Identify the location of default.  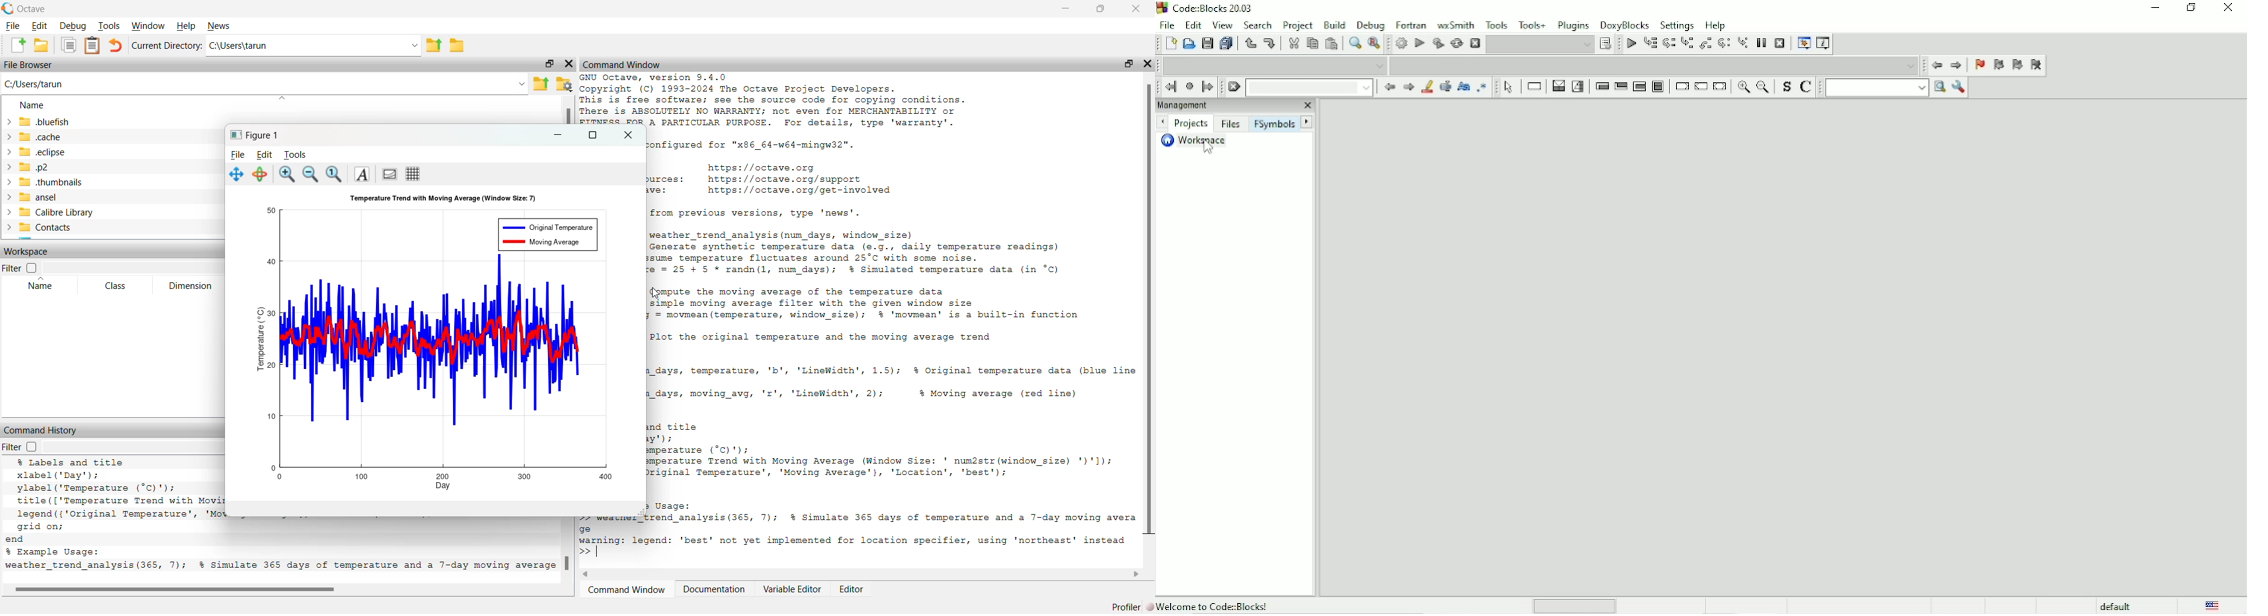
(2117, 605).